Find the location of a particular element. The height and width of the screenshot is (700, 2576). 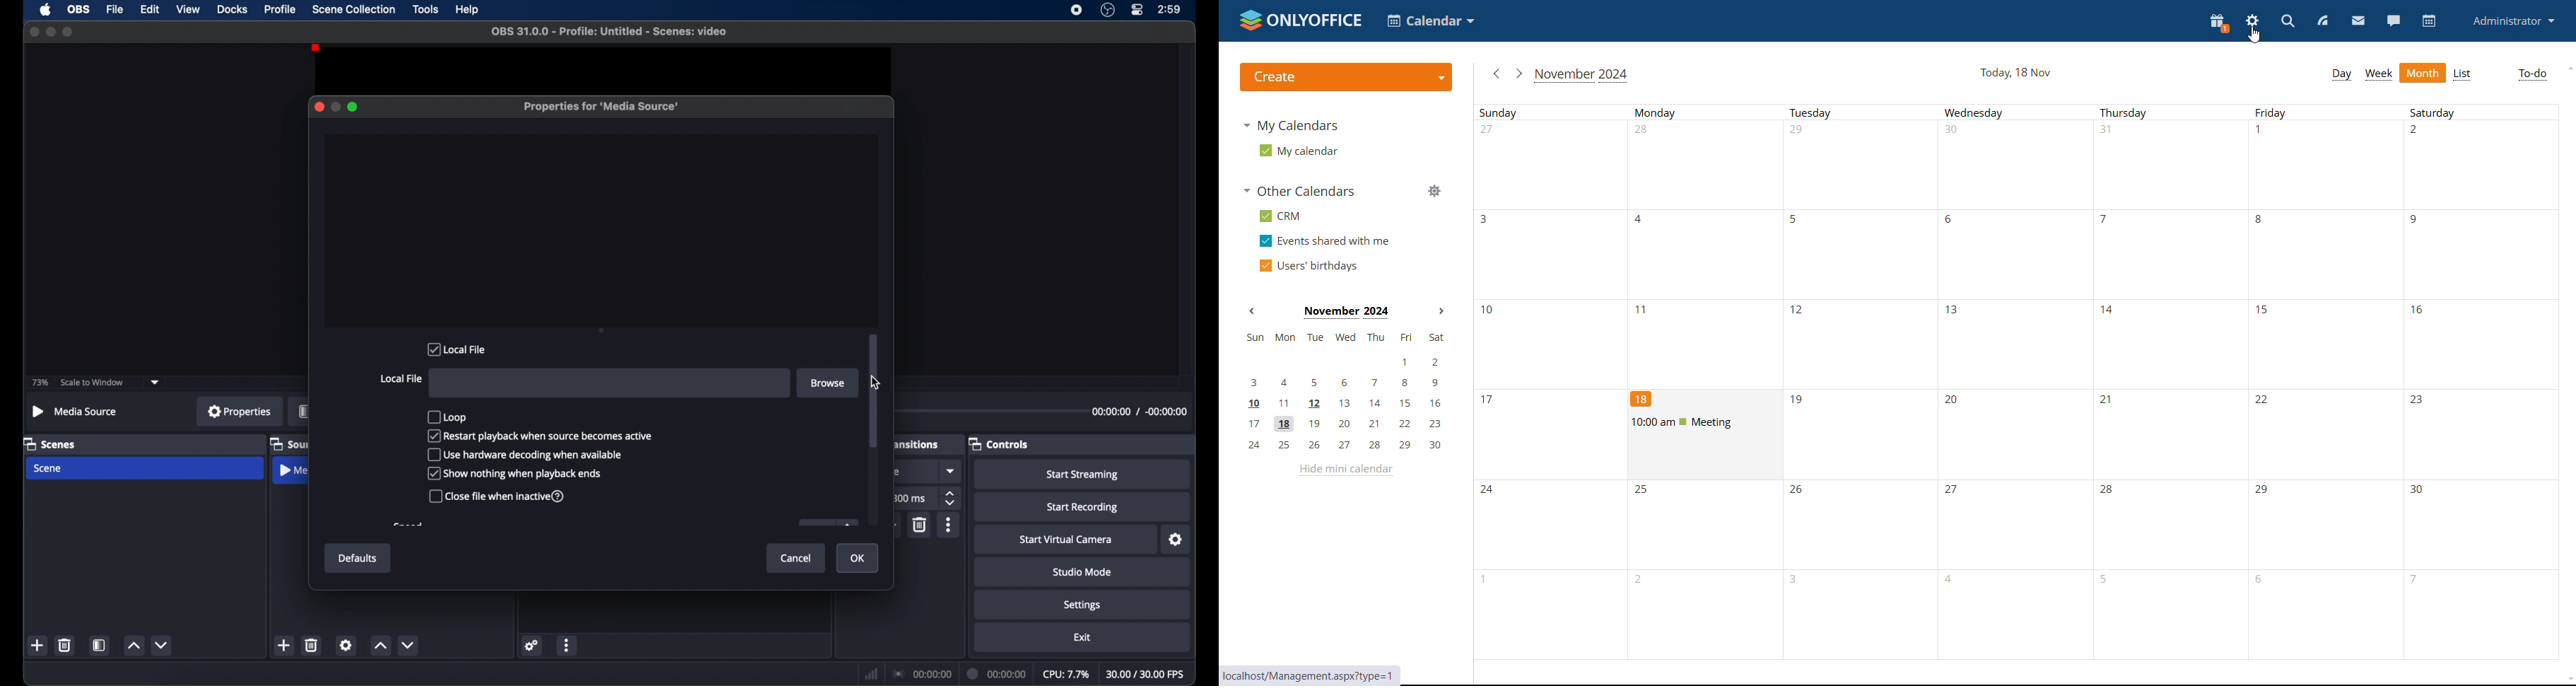

decrement is located at coordinates (408, 646).